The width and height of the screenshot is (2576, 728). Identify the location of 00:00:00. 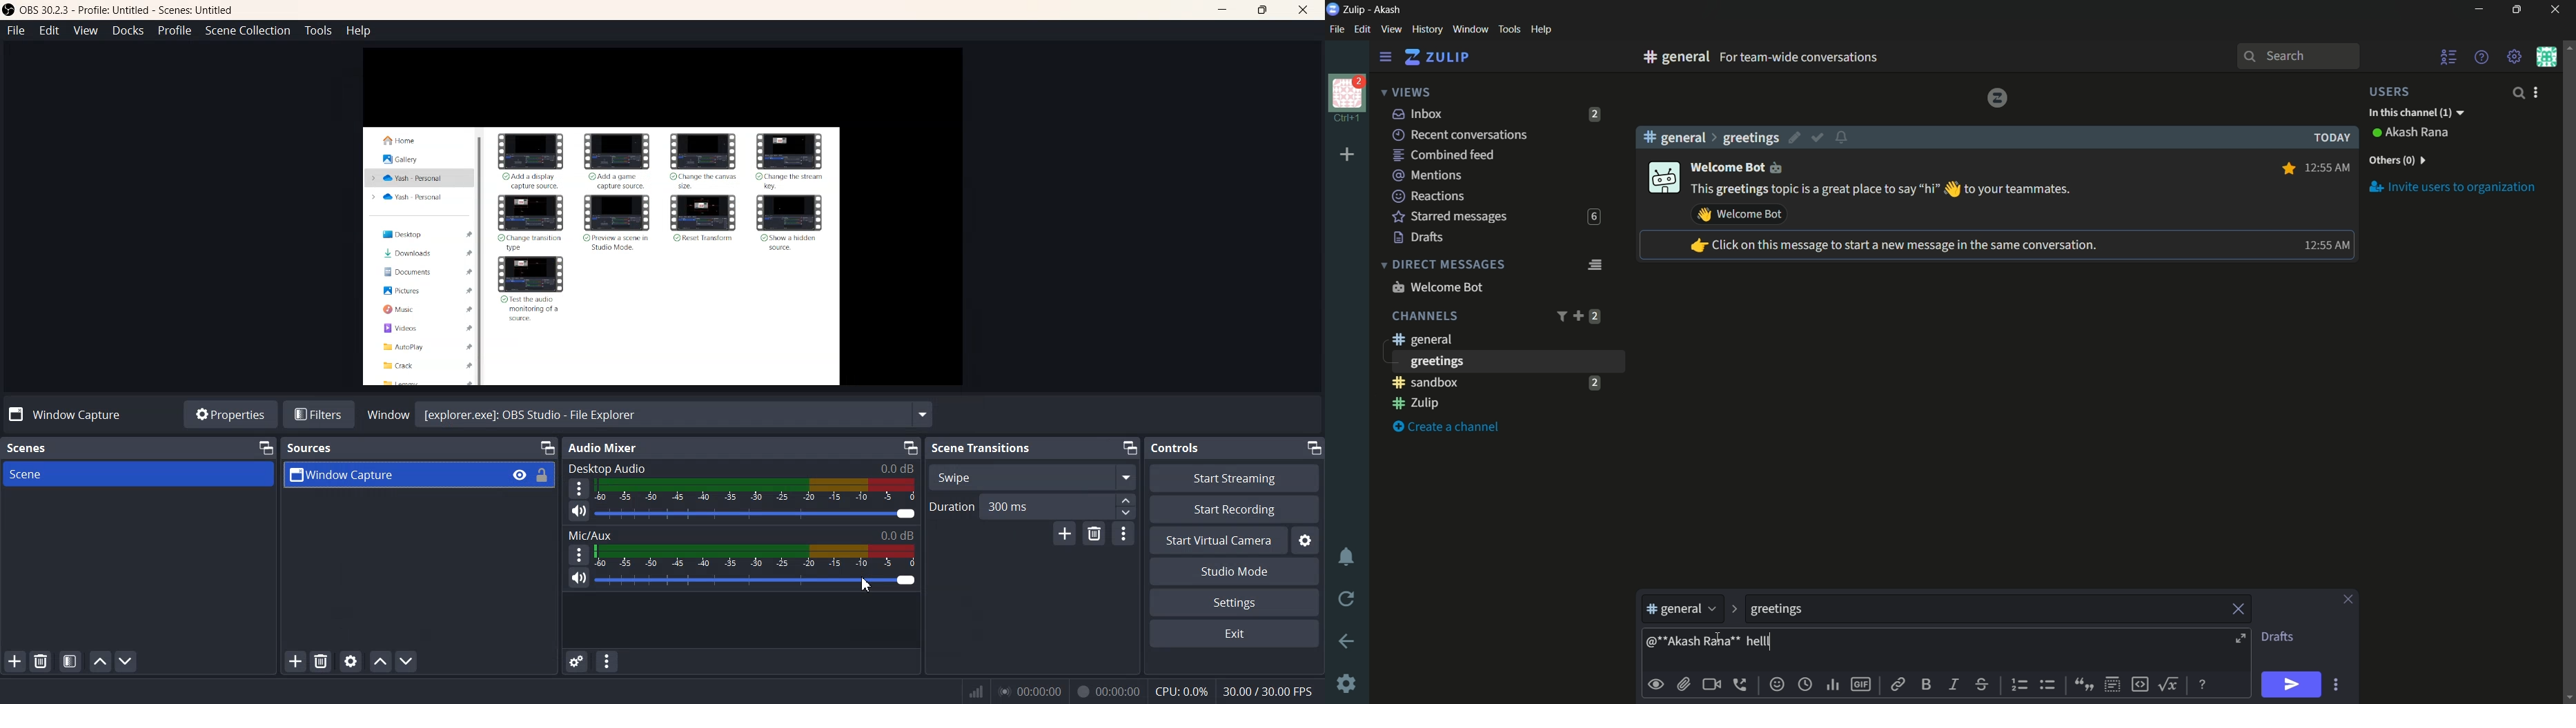
(1108, 690).